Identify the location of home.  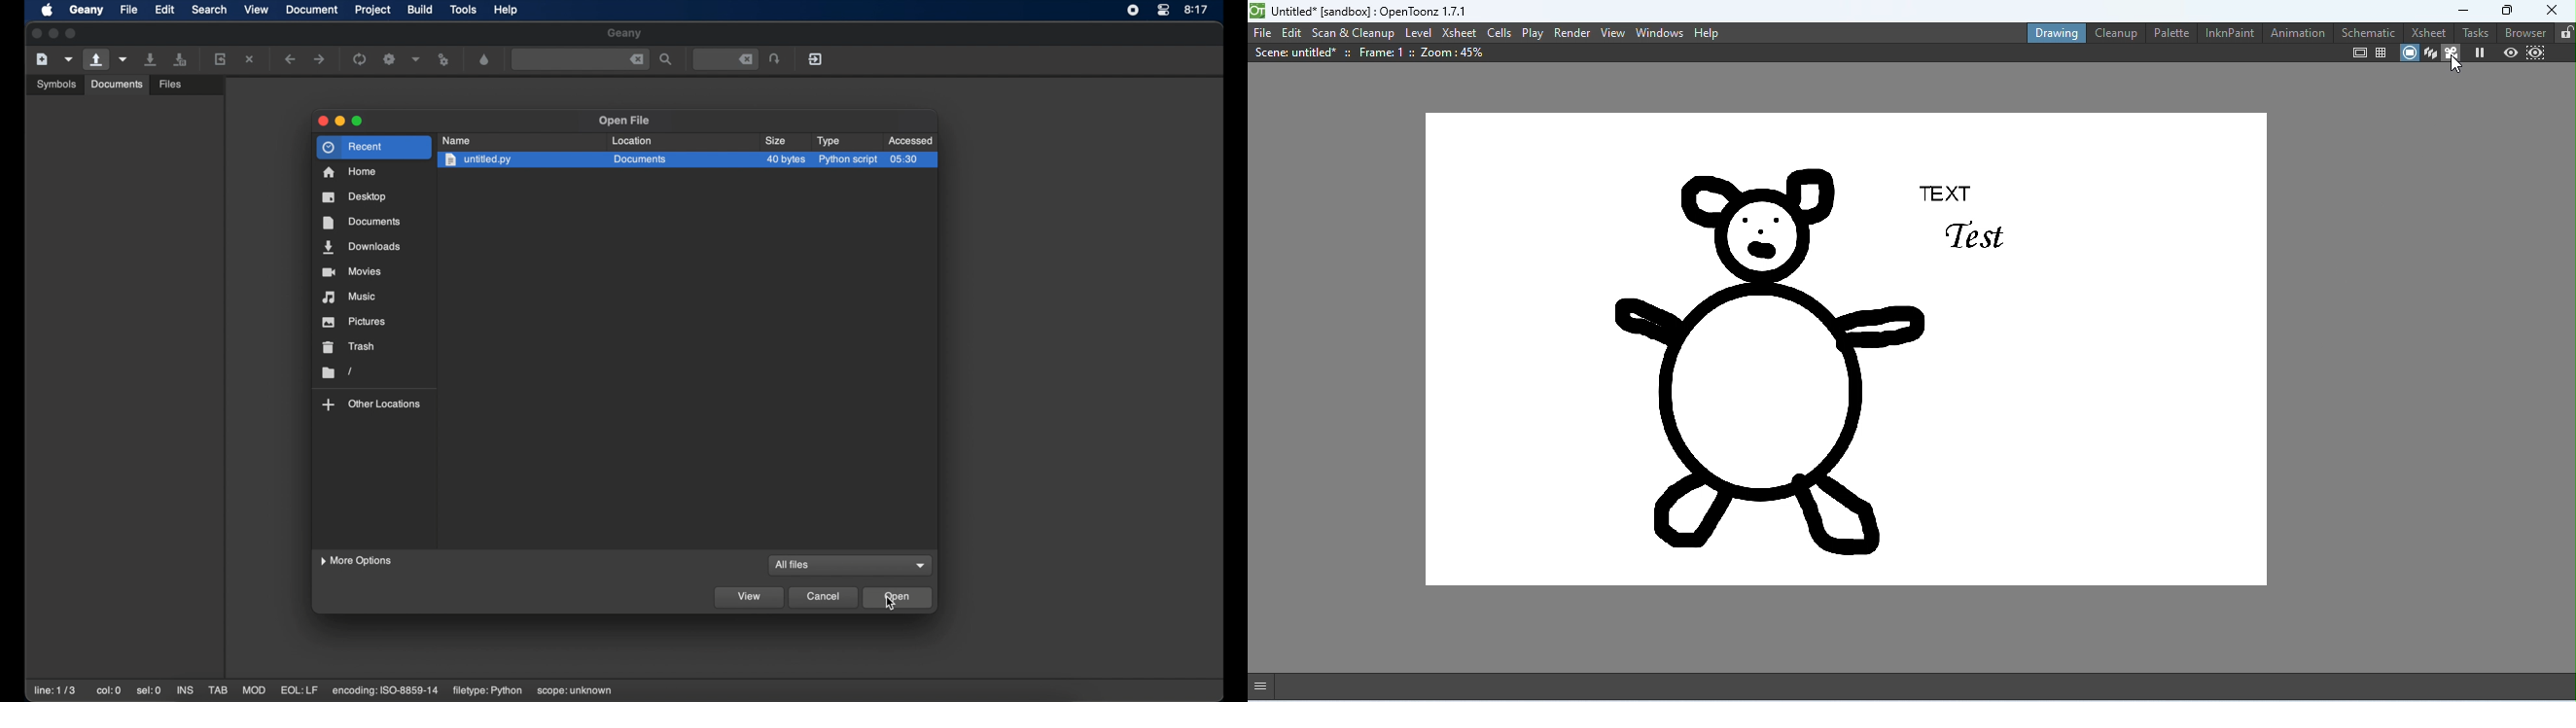
(350, 172).